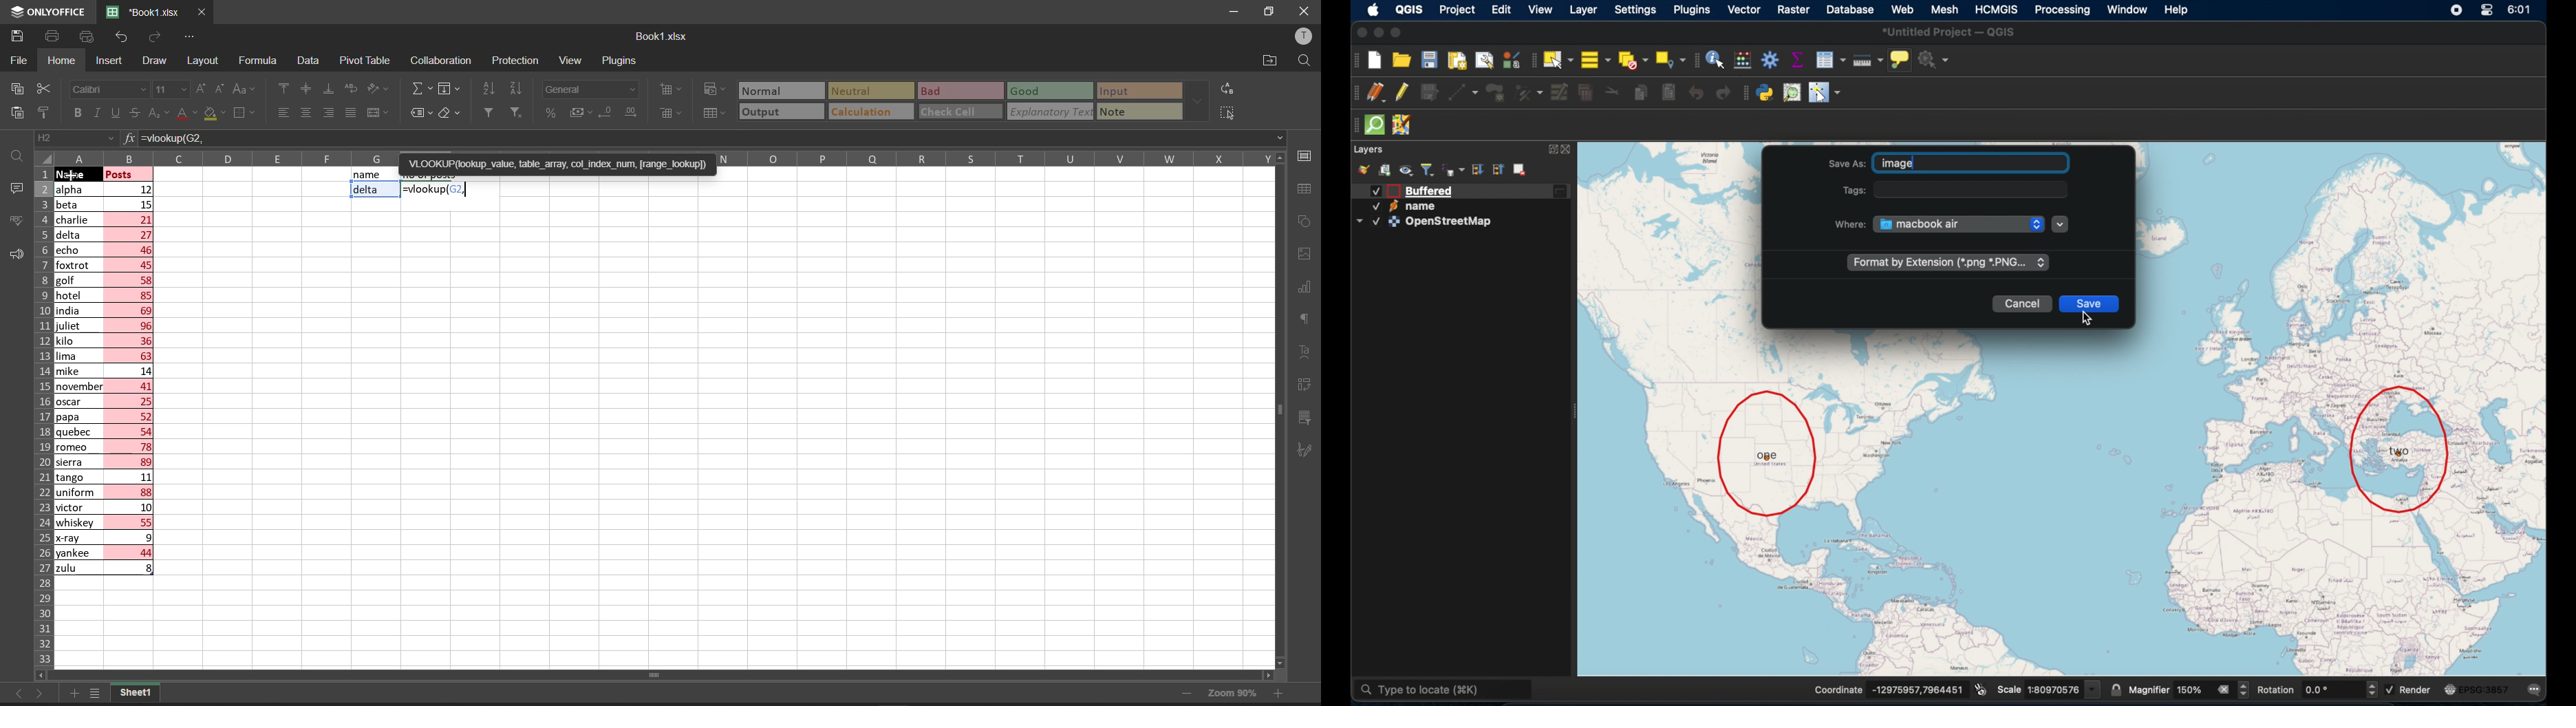  What do you see at coordinates (1271, 59) in the screenshot?
I see `open file location` at bounding box center [1271, 59].